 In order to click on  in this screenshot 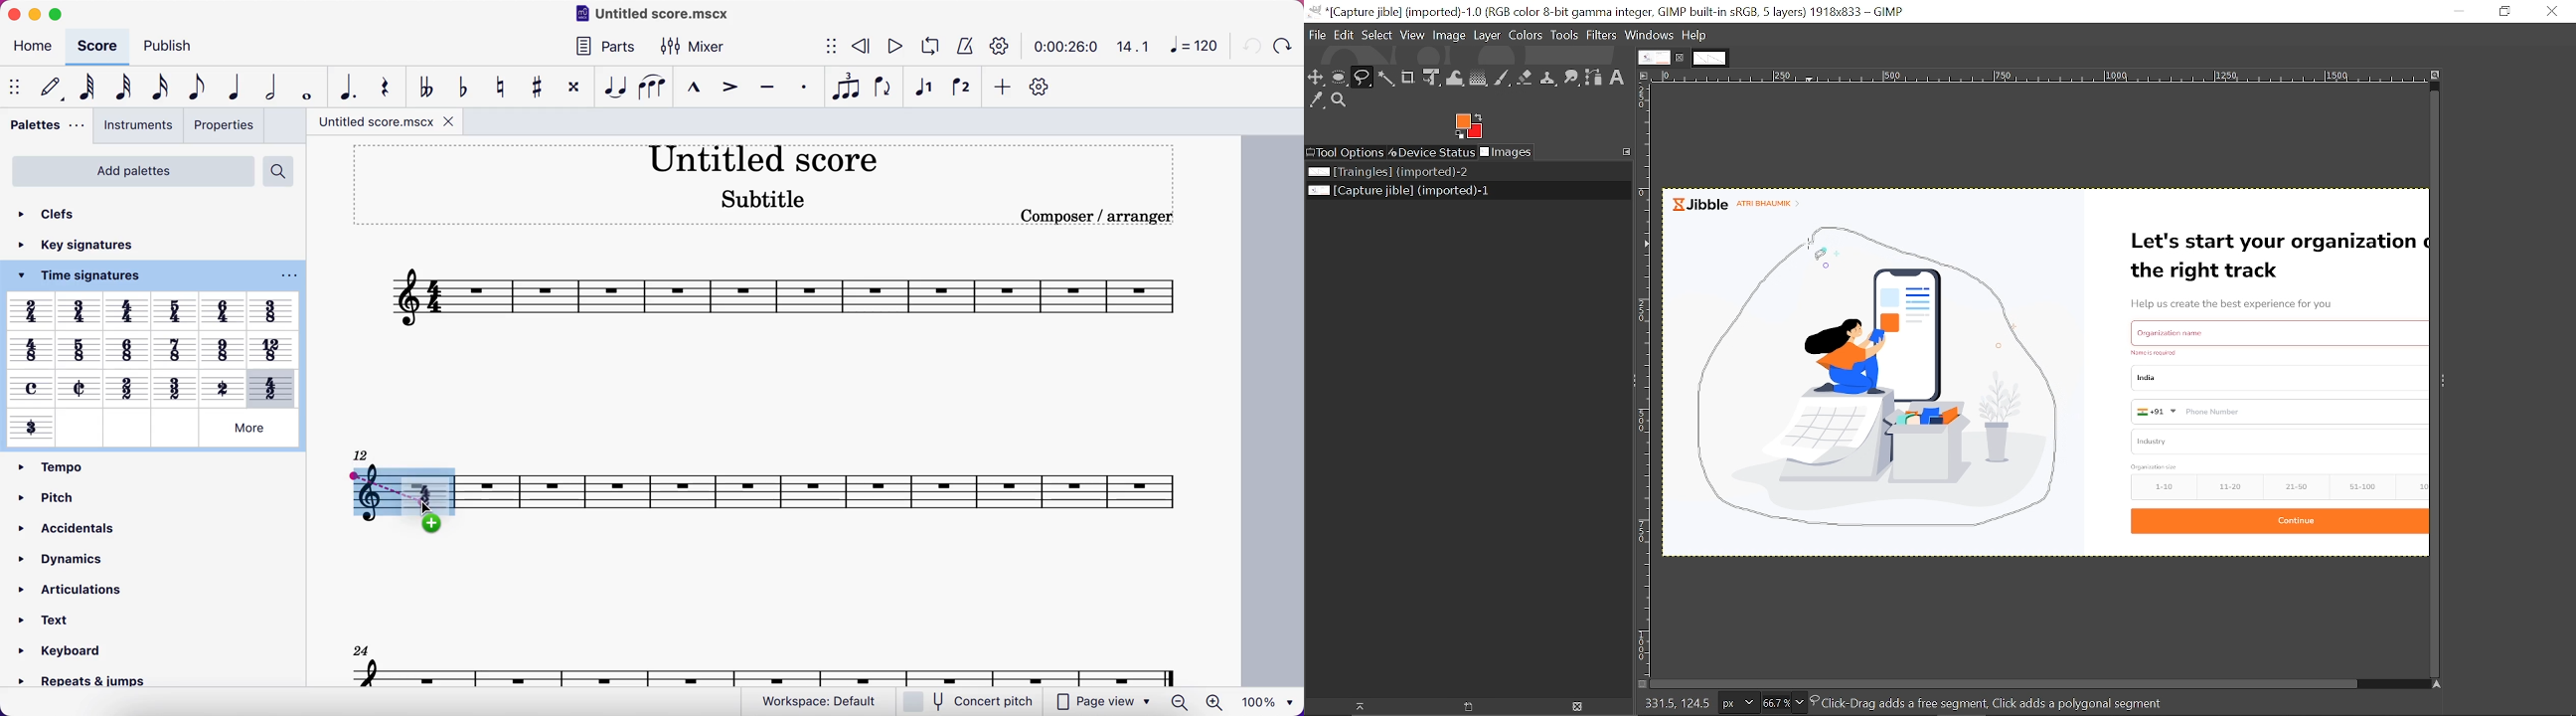, I will do `click(127, 387)`.